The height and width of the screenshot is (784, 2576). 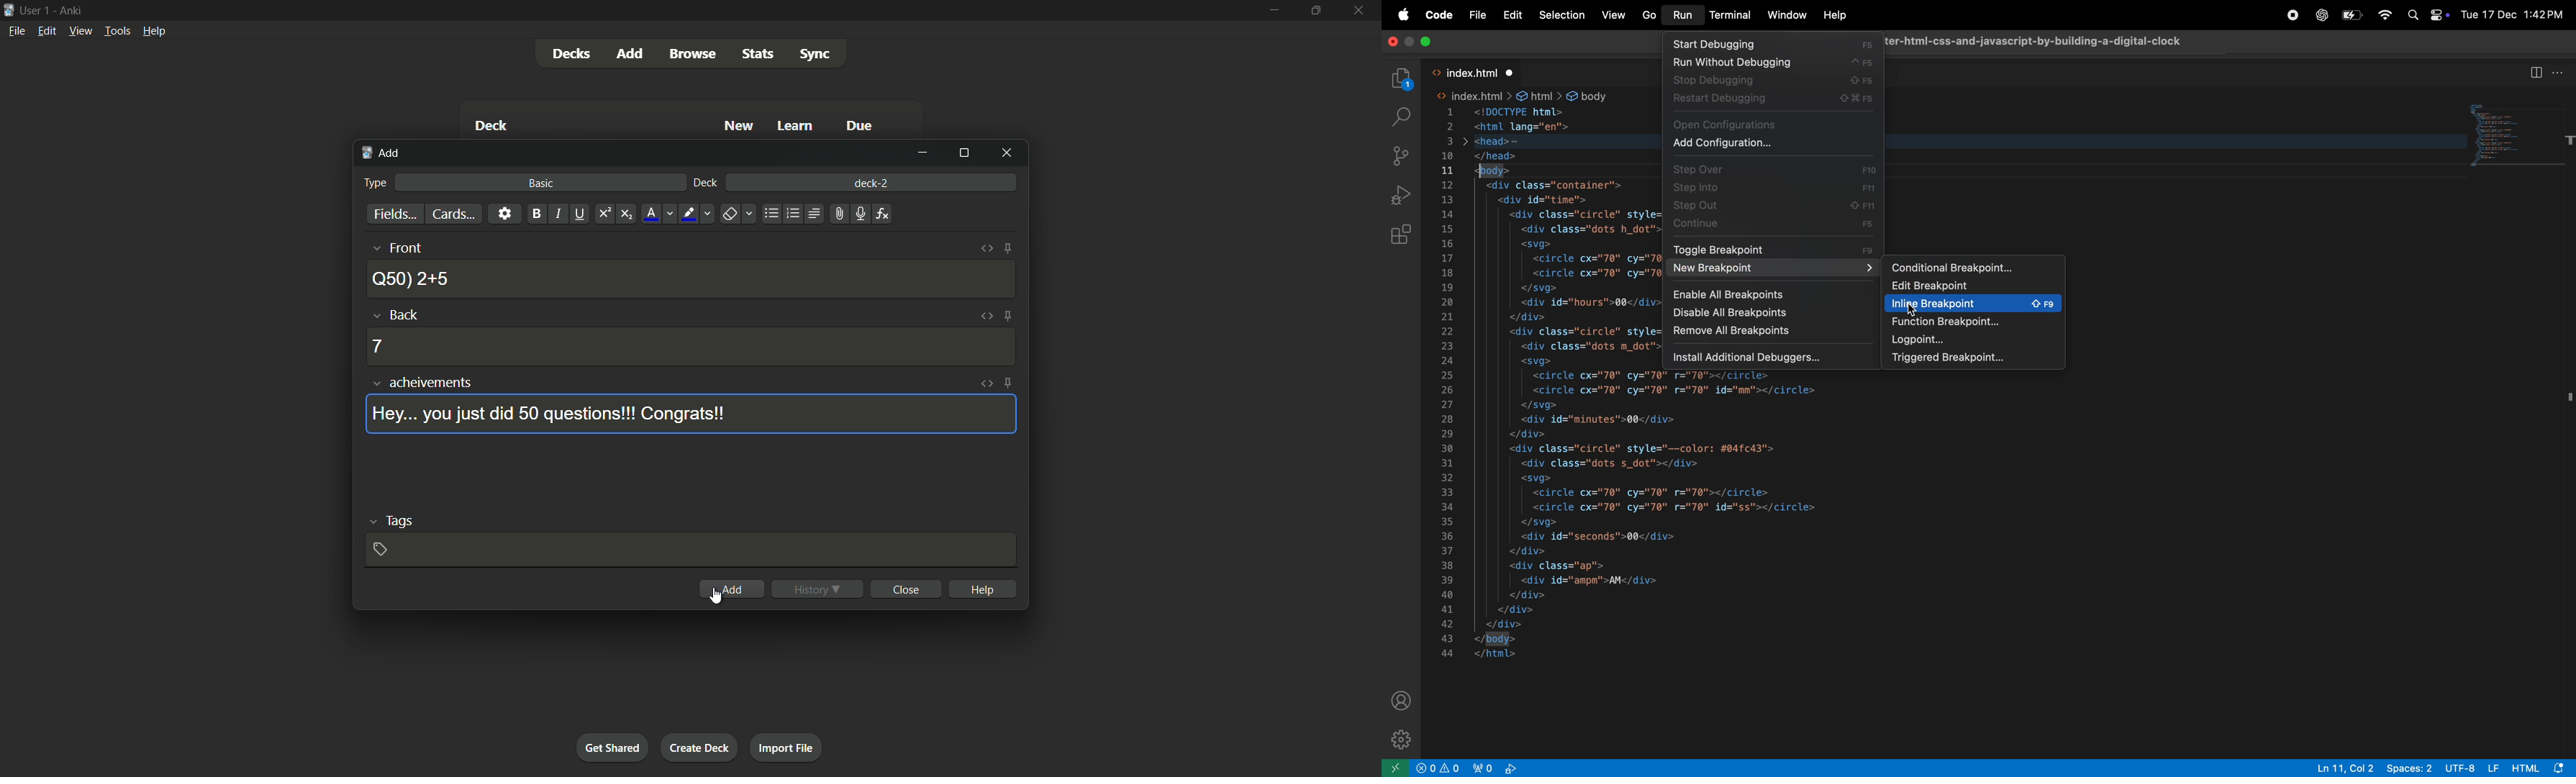 I want to click on enable all breakpoints, so click(x=1771, y=293).